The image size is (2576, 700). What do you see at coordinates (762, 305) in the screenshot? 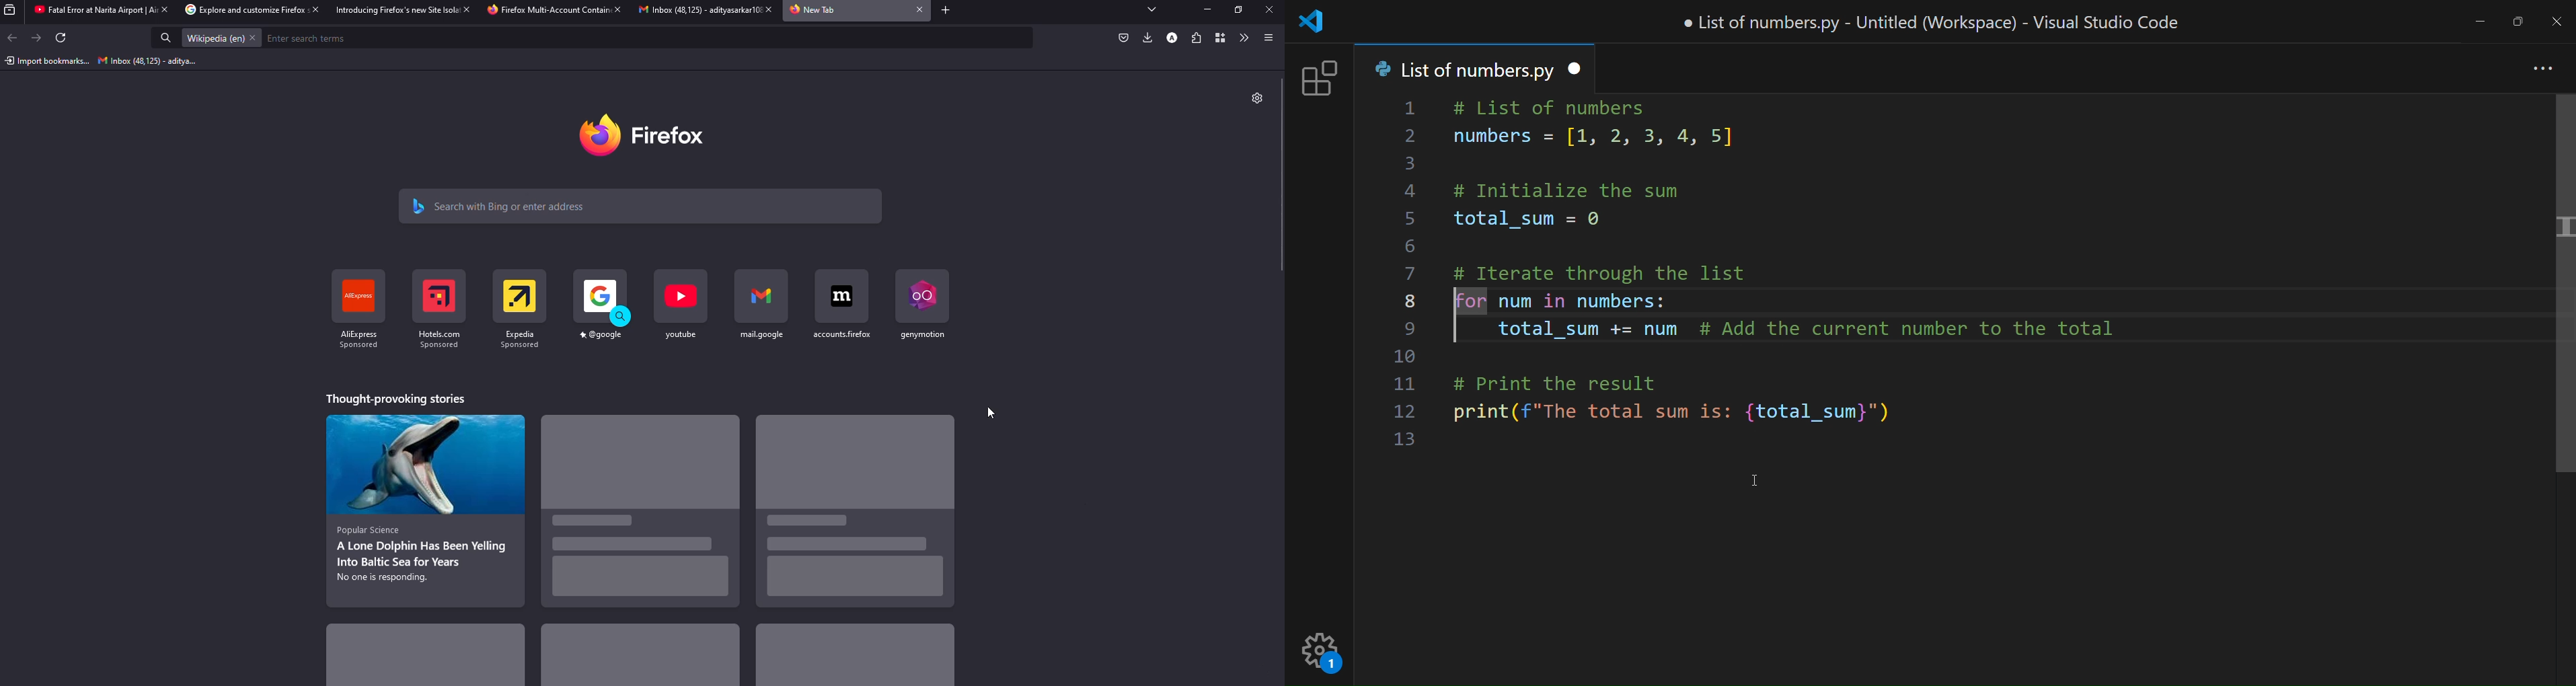
I see `shortcut` at bounding box center [762, 305].